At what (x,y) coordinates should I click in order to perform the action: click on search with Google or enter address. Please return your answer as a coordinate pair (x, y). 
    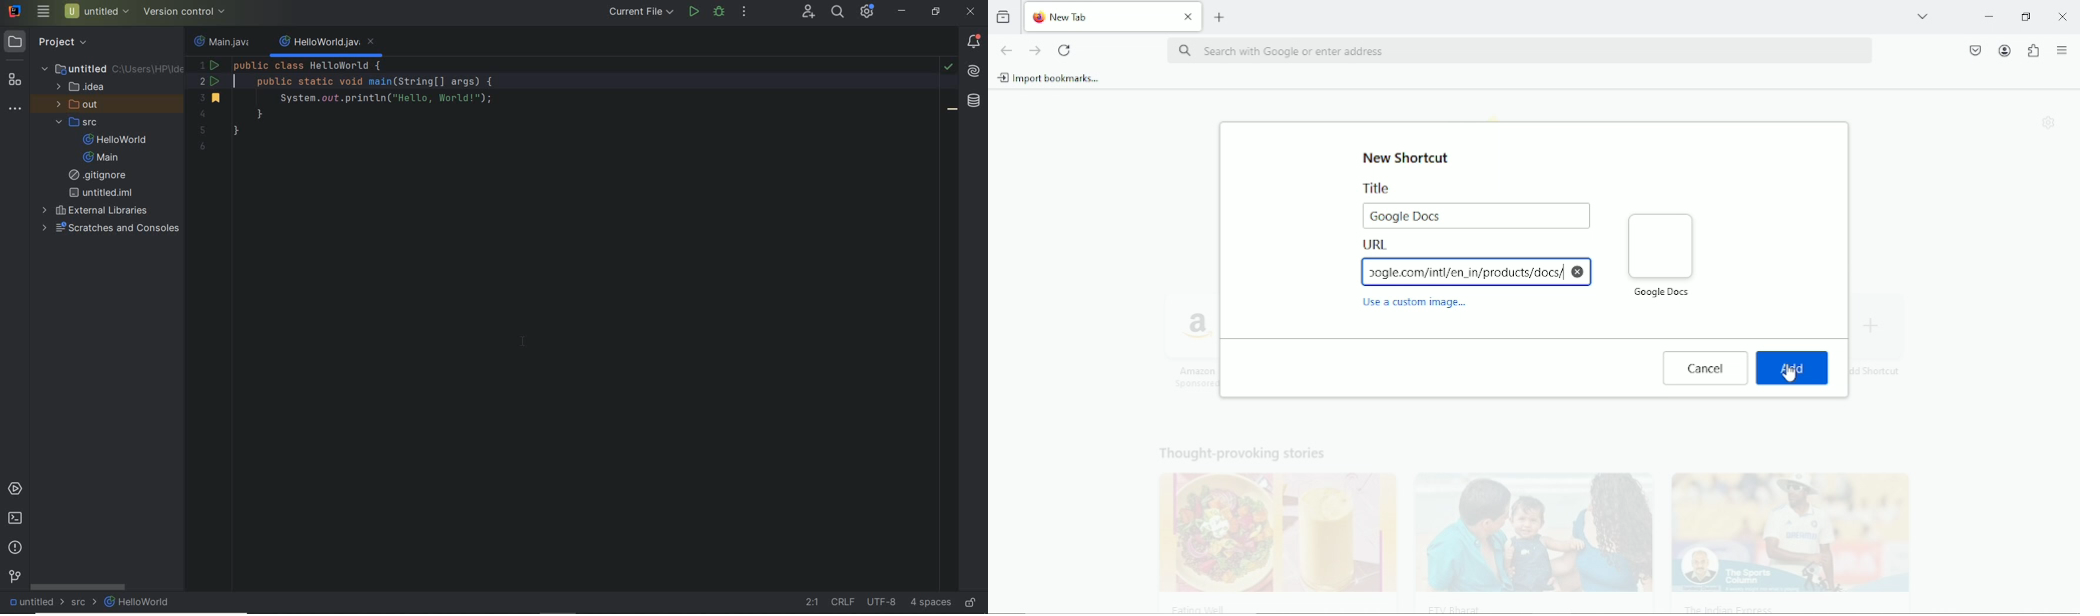
    Looking at the image, I should click on (1518, 52).